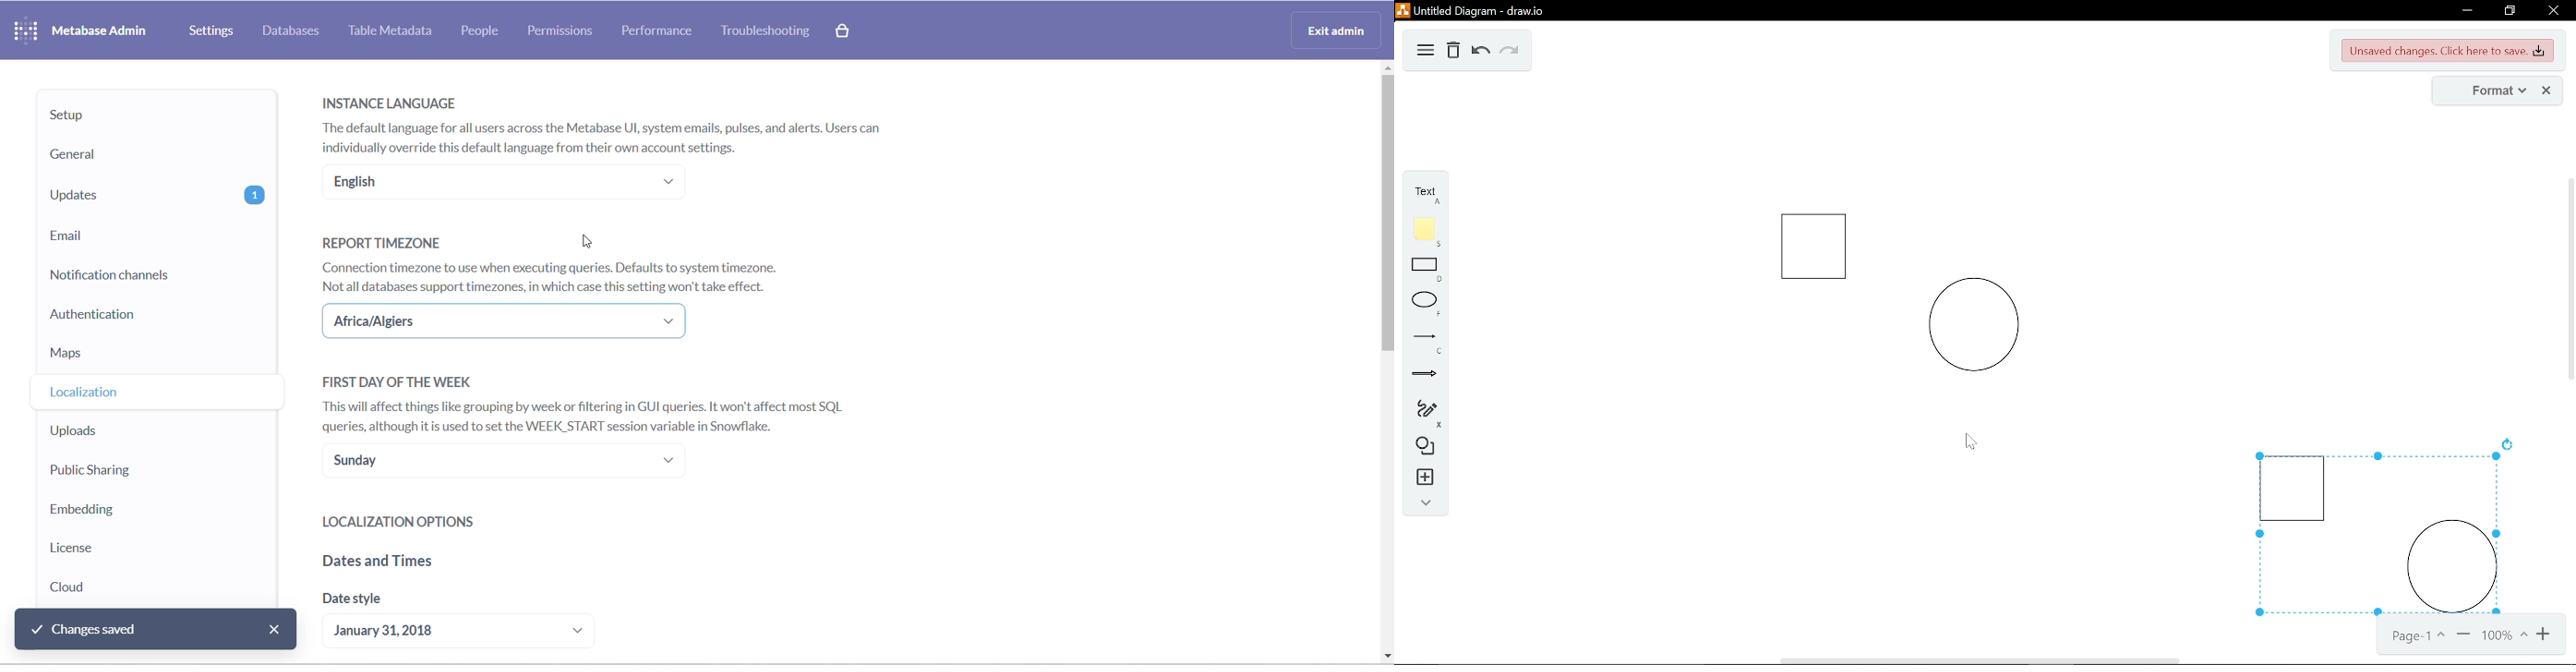 The image size is (2576, 672). Describe the element at coordinates (2464, 11) in the screenshot. I see `minimize` at that location.